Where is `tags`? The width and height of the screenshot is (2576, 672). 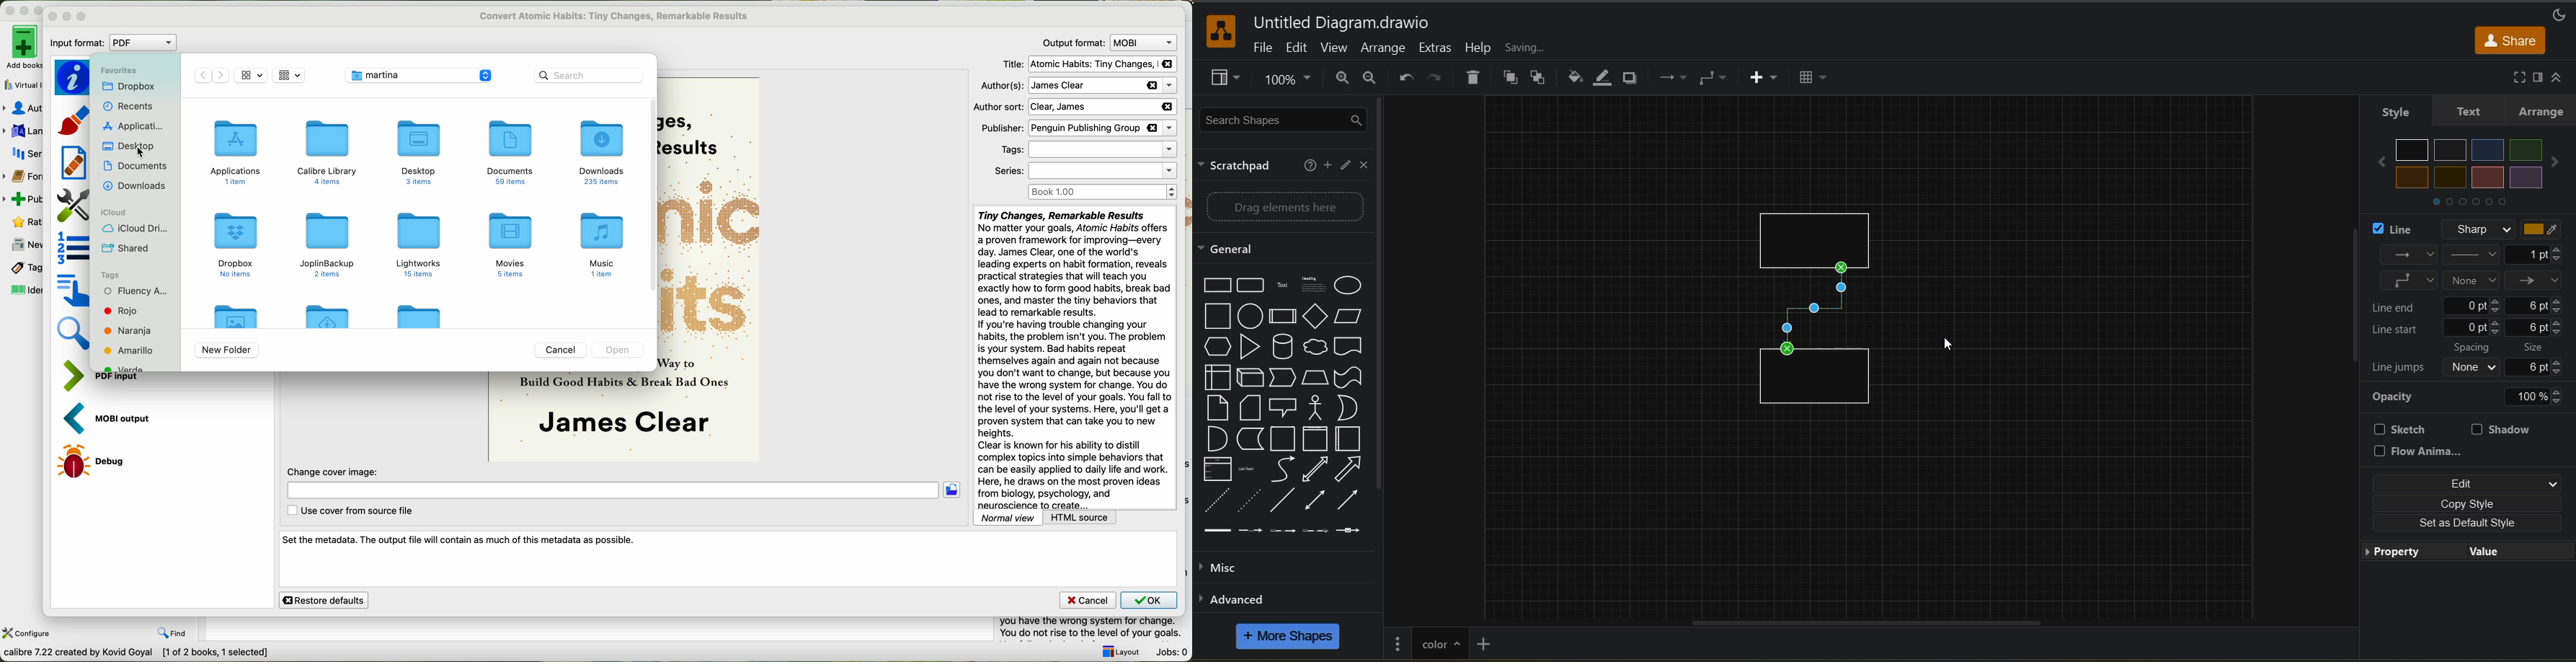 tags is located at coordinates (113, 275).